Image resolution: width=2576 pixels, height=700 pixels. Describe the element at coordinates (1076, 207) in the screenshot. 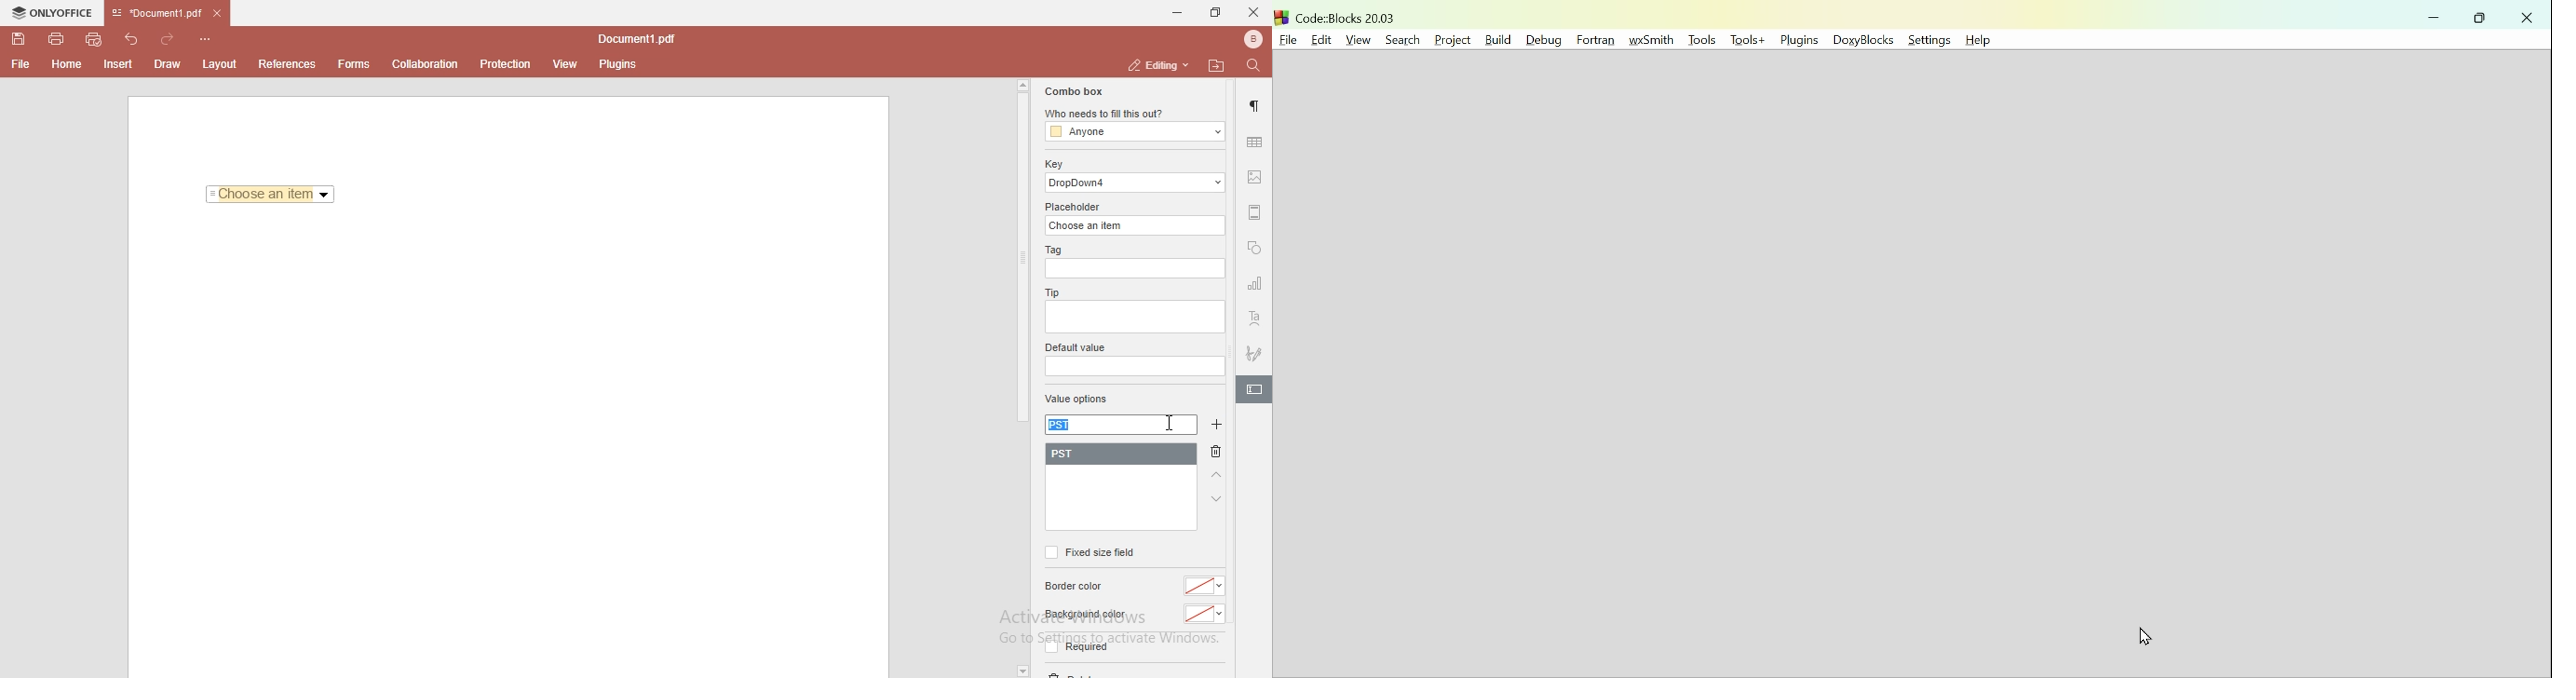

I see `placeholder` at that location.